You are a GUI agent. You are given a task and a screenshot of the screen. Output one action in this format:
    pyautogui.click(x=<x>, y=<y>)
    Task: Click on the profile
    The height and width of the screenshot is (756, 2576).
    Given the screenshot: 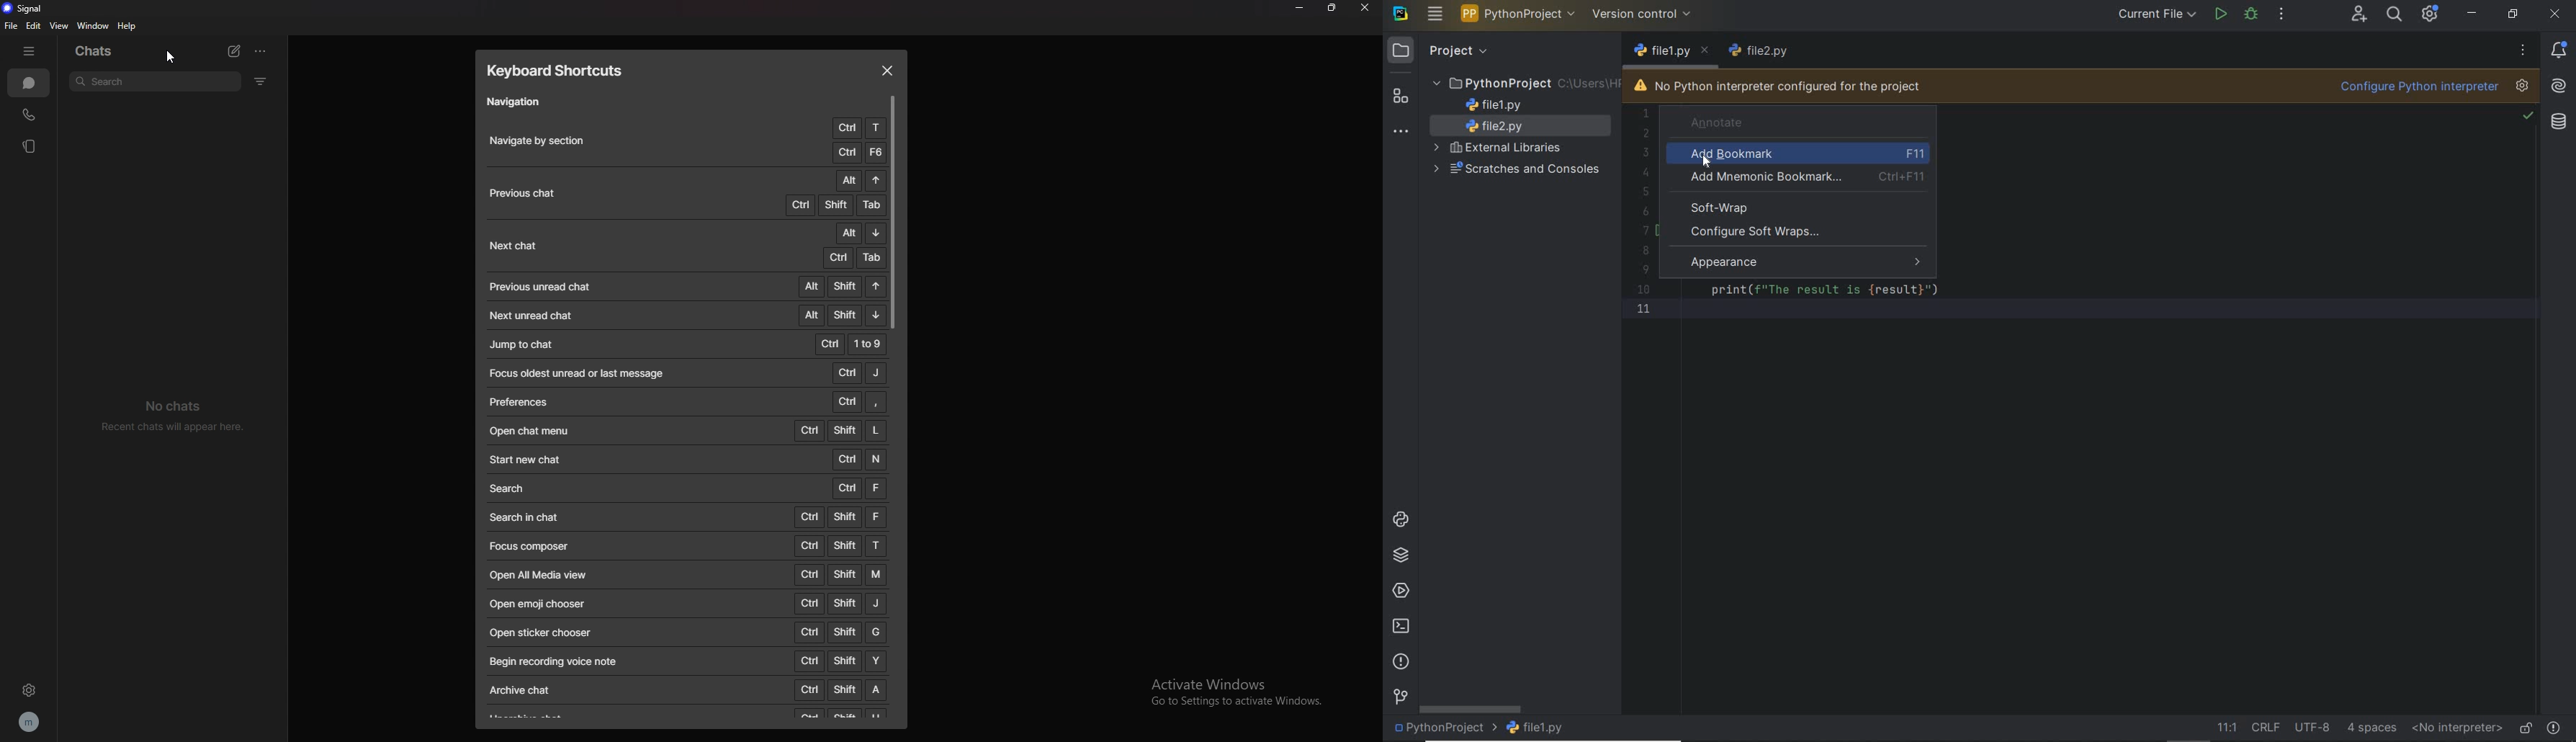 What is the action you would take?
    pyautogui.click(x=30, y=723)
    